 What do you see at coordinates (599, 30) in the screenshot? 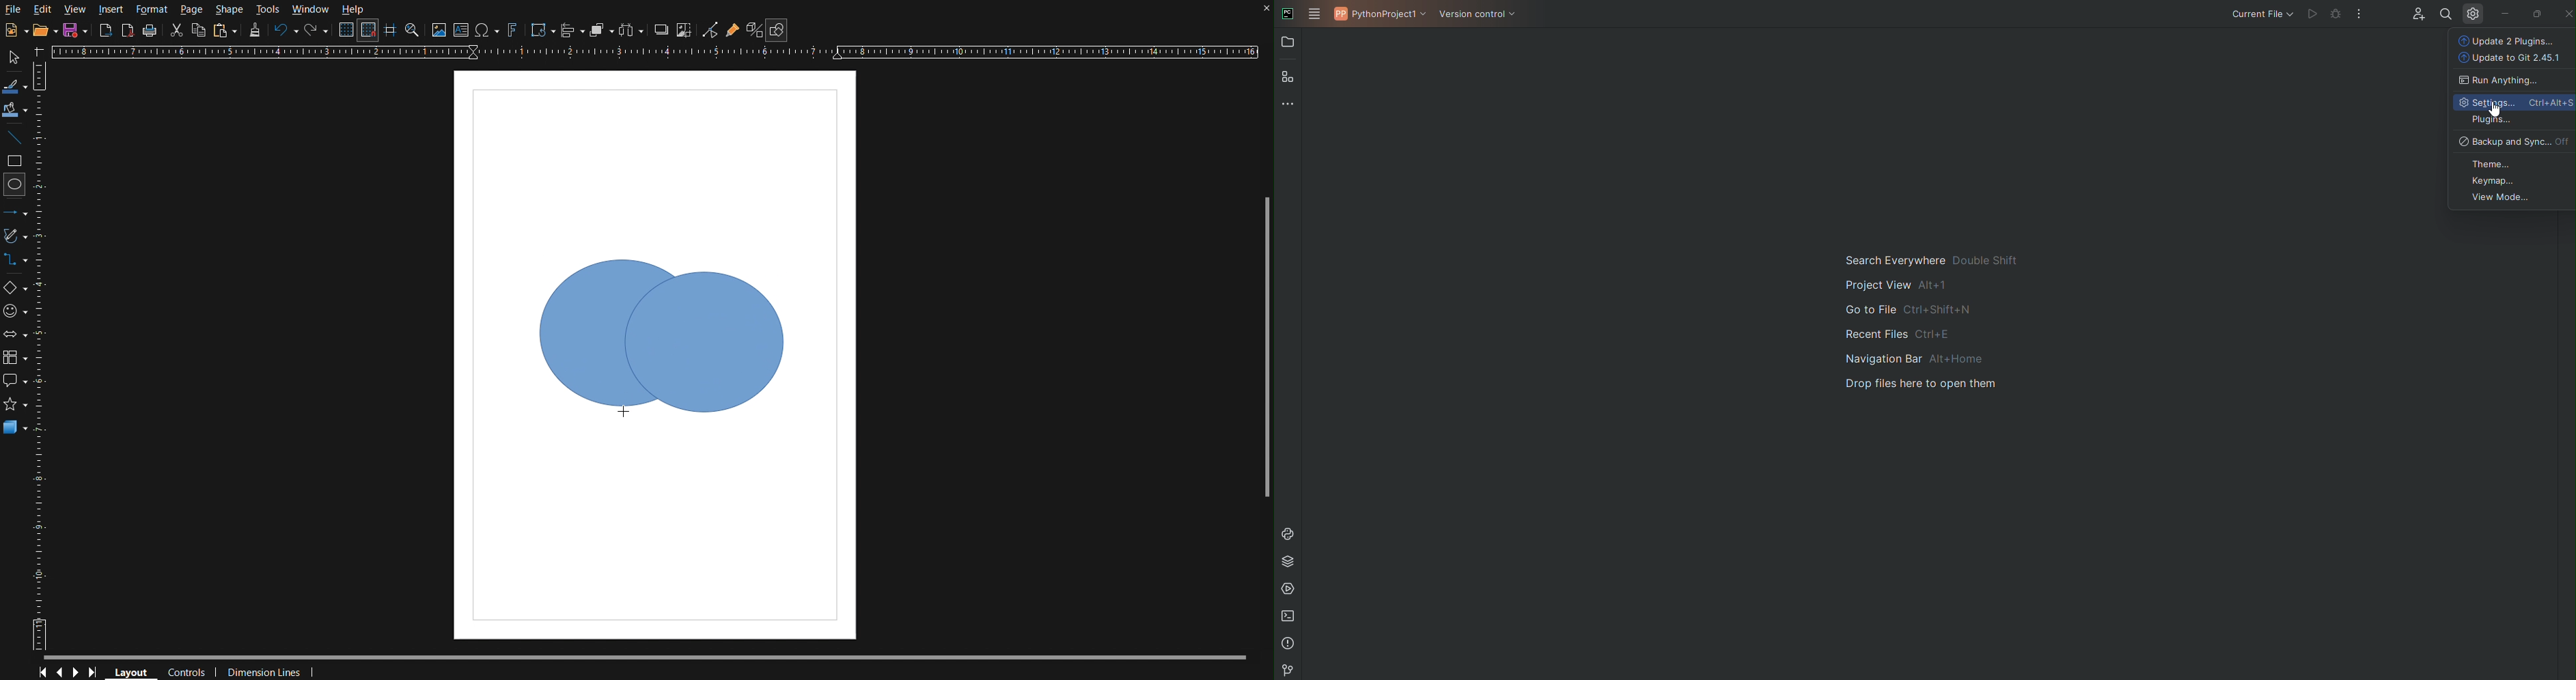
I see `Arrange` at bounding box center [599, 30].